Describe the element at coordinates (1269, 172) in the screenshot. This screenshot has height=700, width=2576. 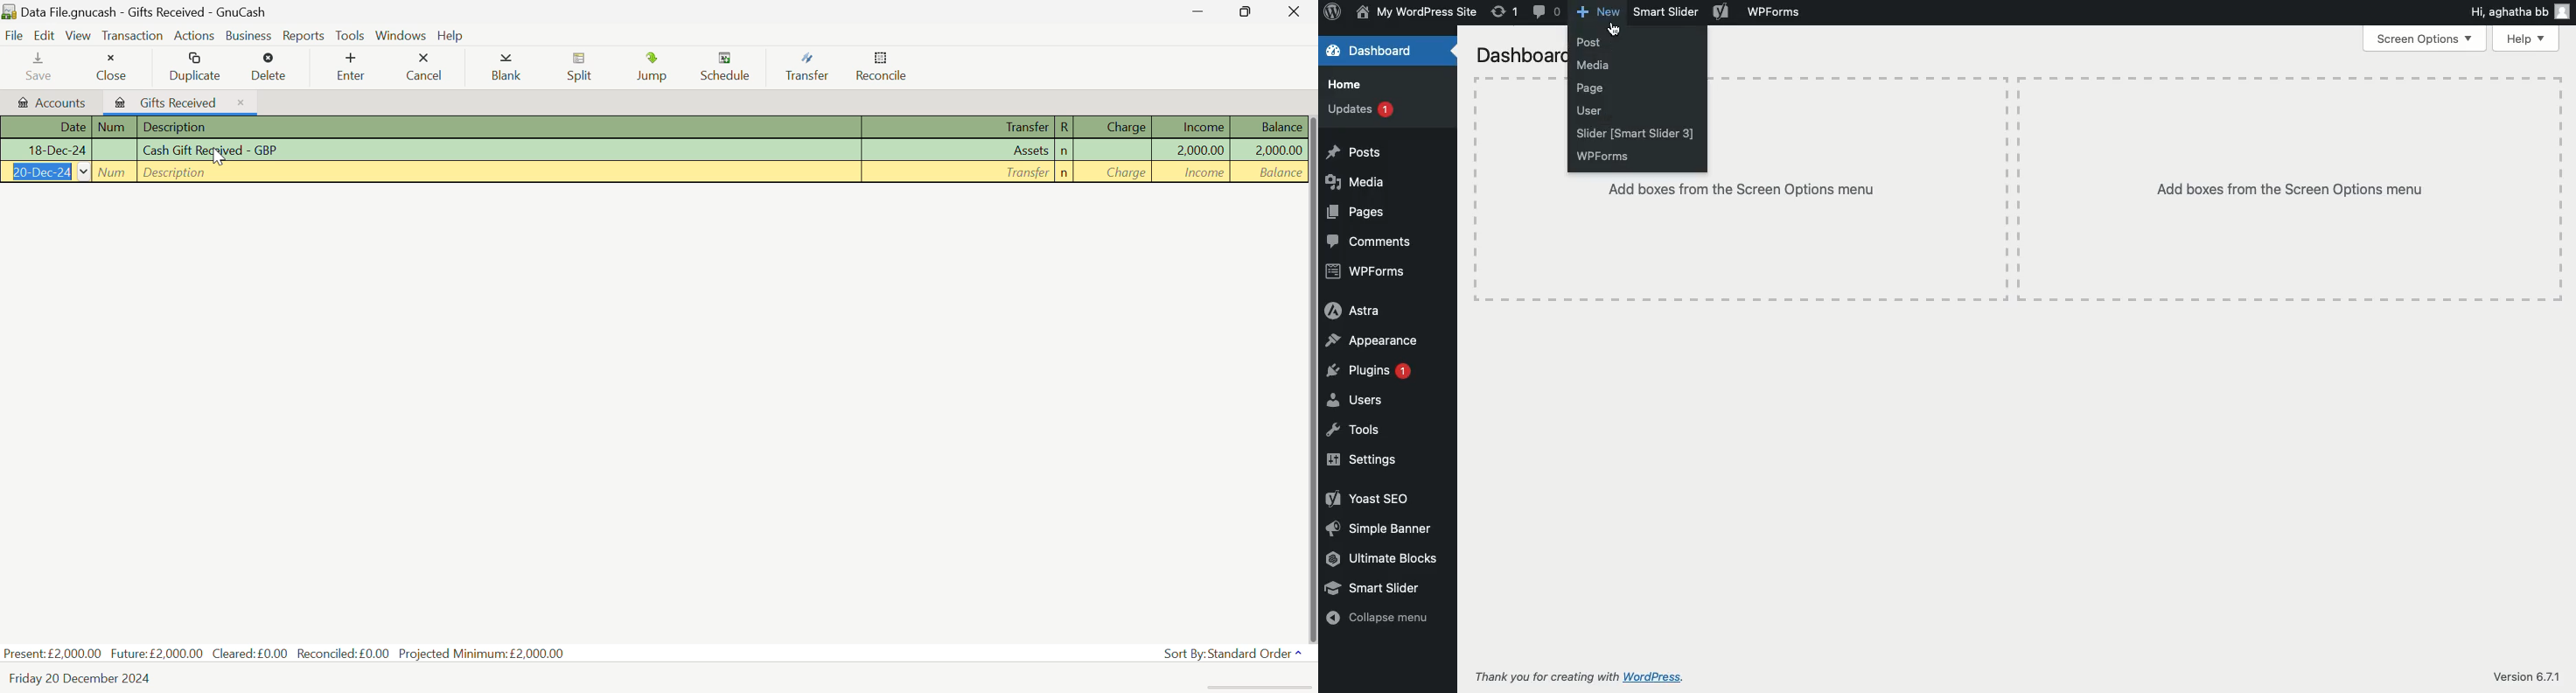
I see `Balance` at that location.